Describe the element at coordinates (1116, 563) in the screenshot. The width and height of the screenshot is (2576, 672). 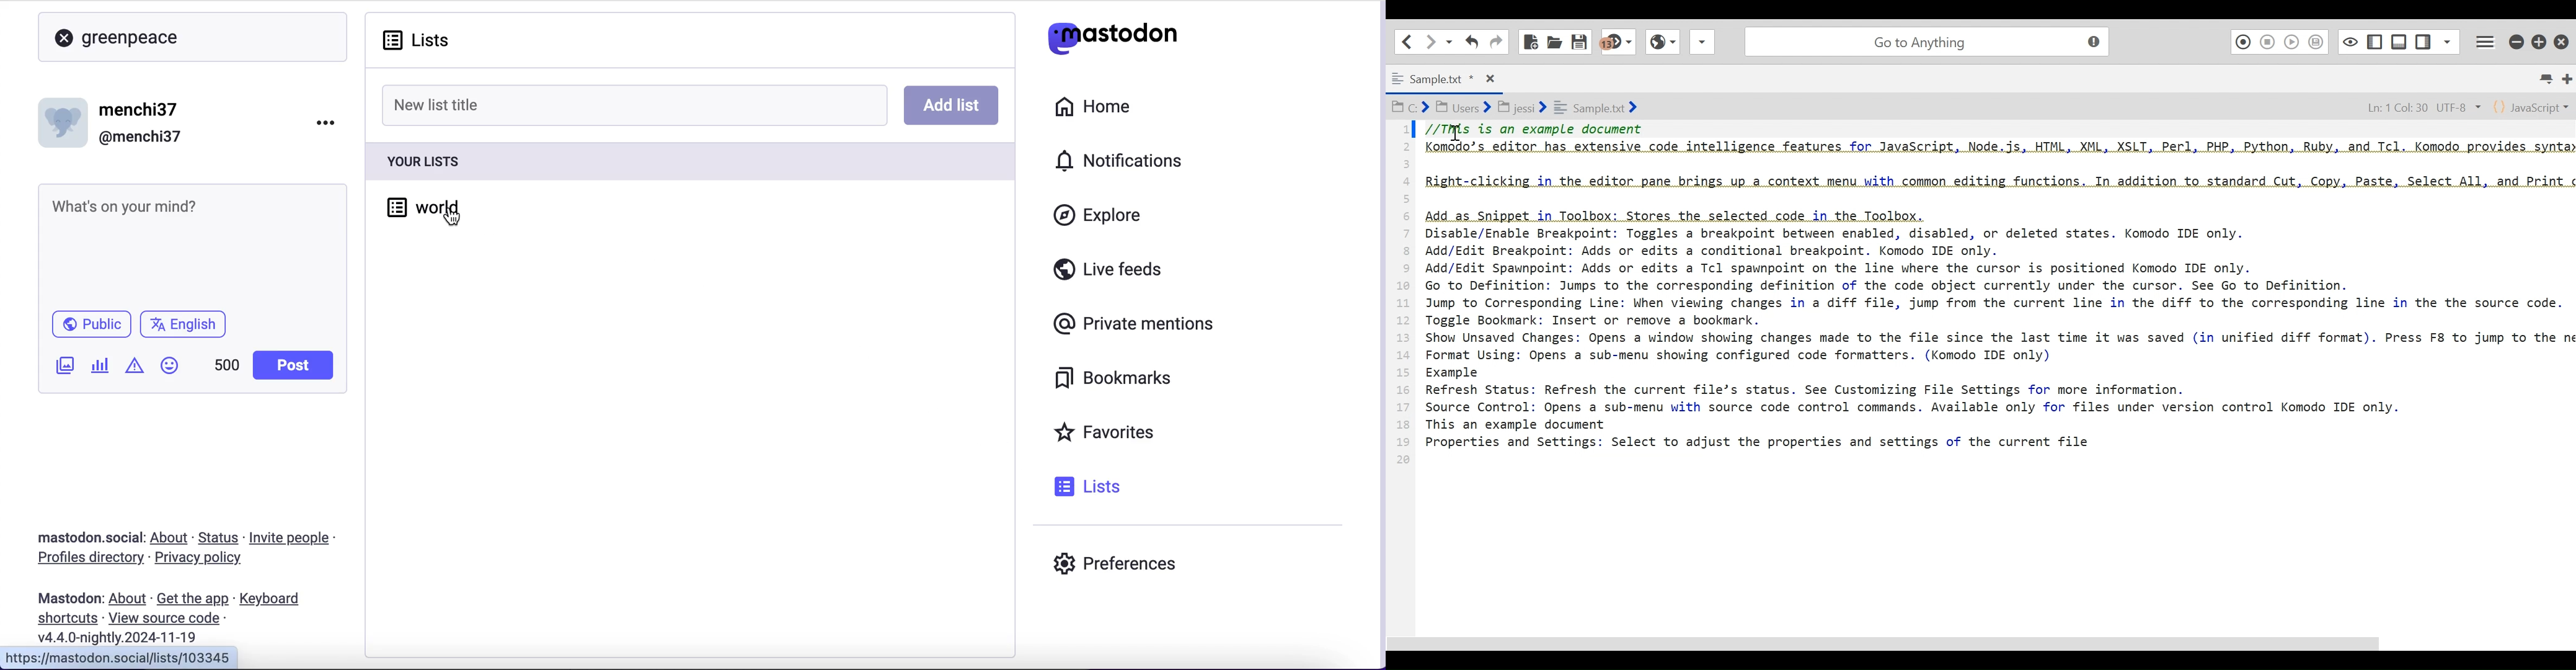
I see `preferences` at that location.